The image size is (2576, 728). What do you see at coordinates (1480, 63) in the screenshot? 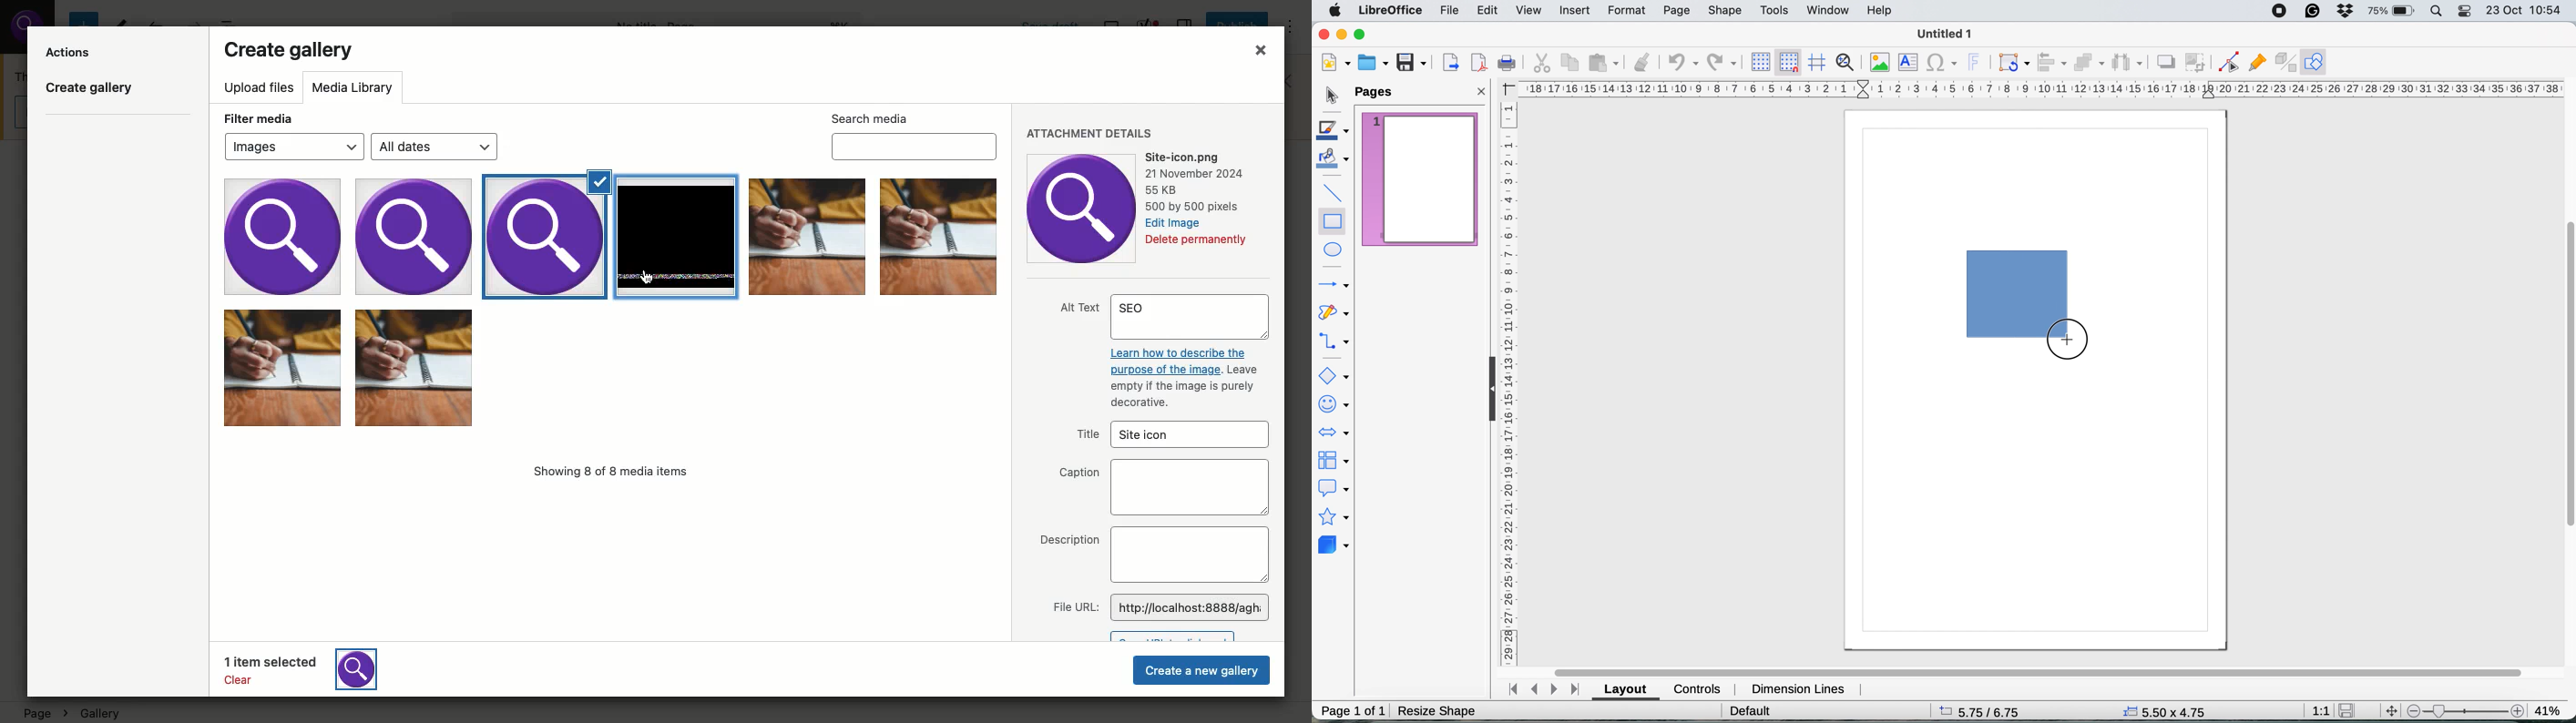
I see `export directly as pdf` at bounding box center [1480, 63].